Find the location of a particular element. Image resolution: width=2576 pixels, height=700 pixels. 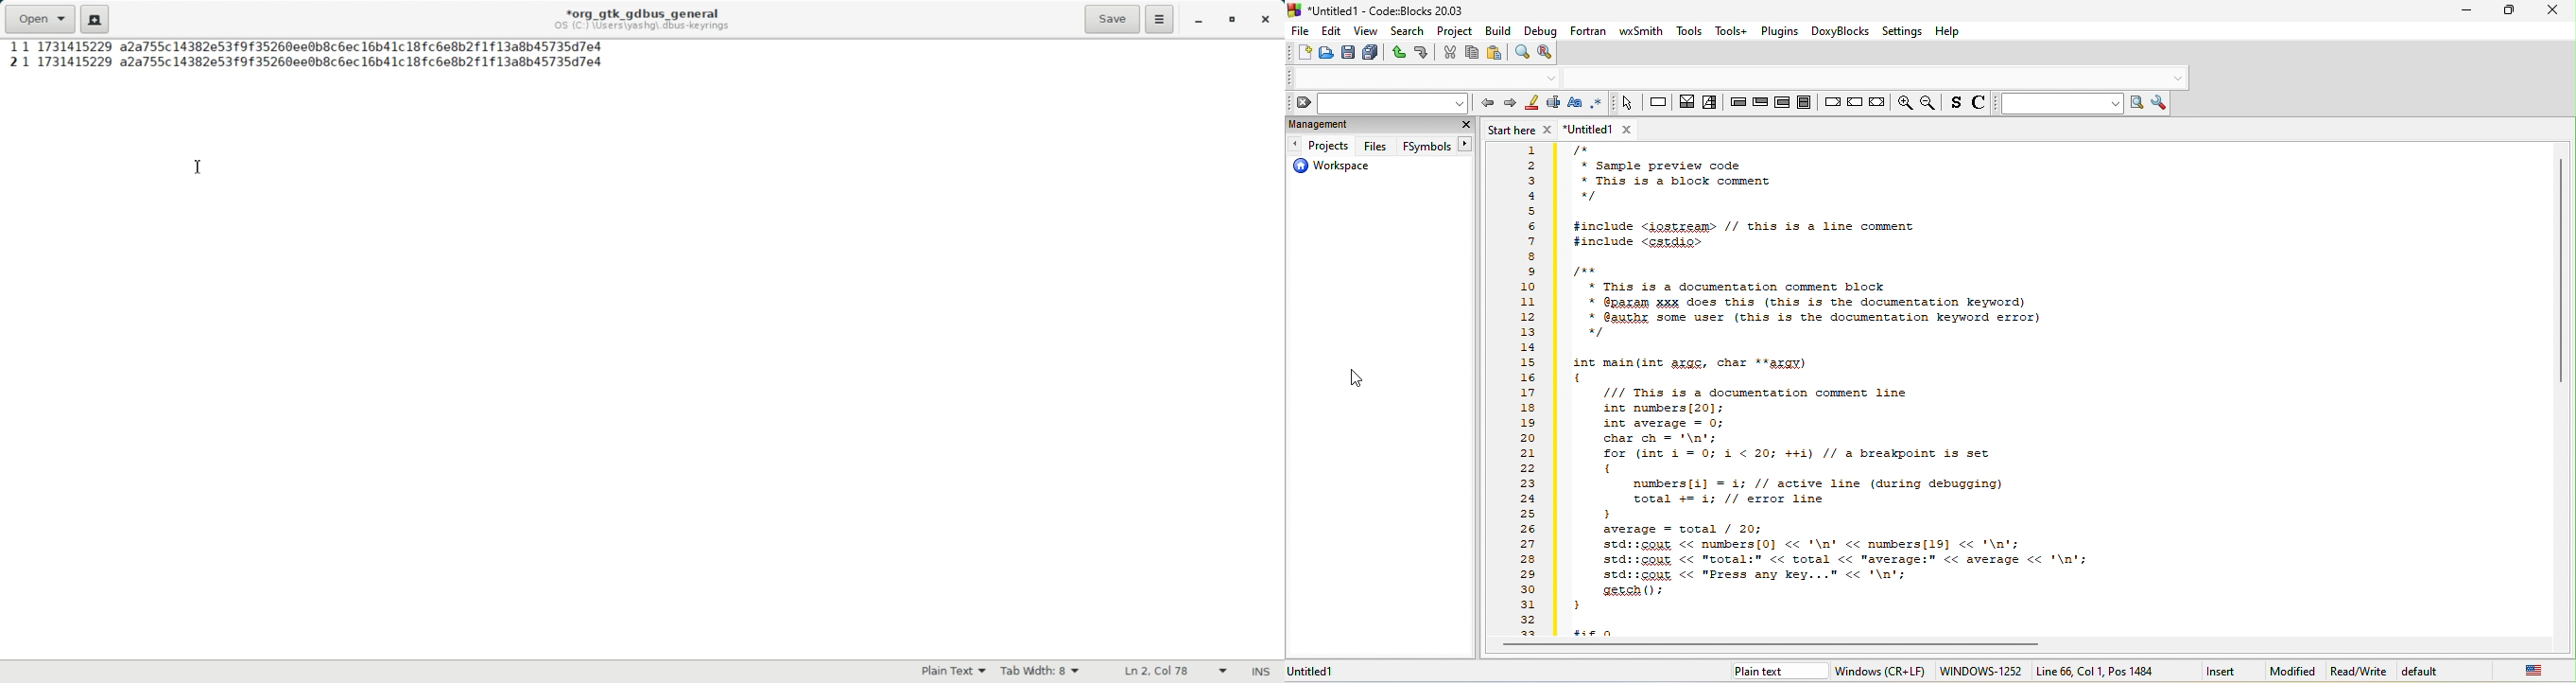

exit is located at coordinates (1760, 105).